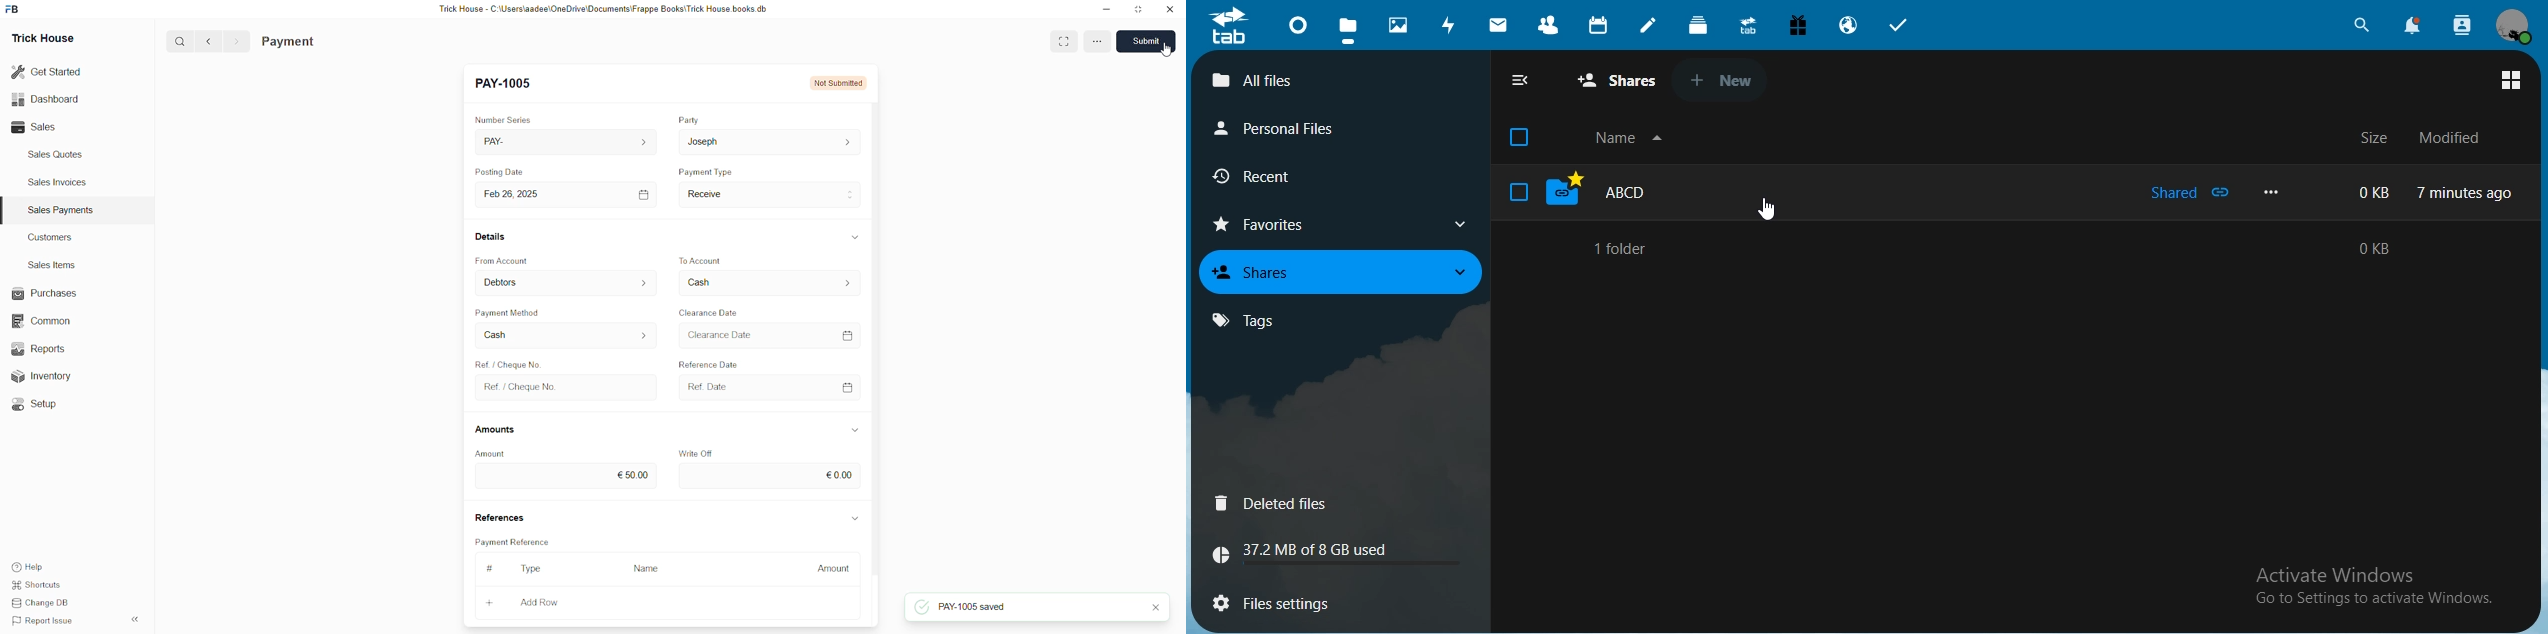 The height and width of the screenshot is (644, 2548). What do you see at coordinates (569, 195) in the screenshot?
I see `Feb 26, 2025` at bounding box center [569, 195].